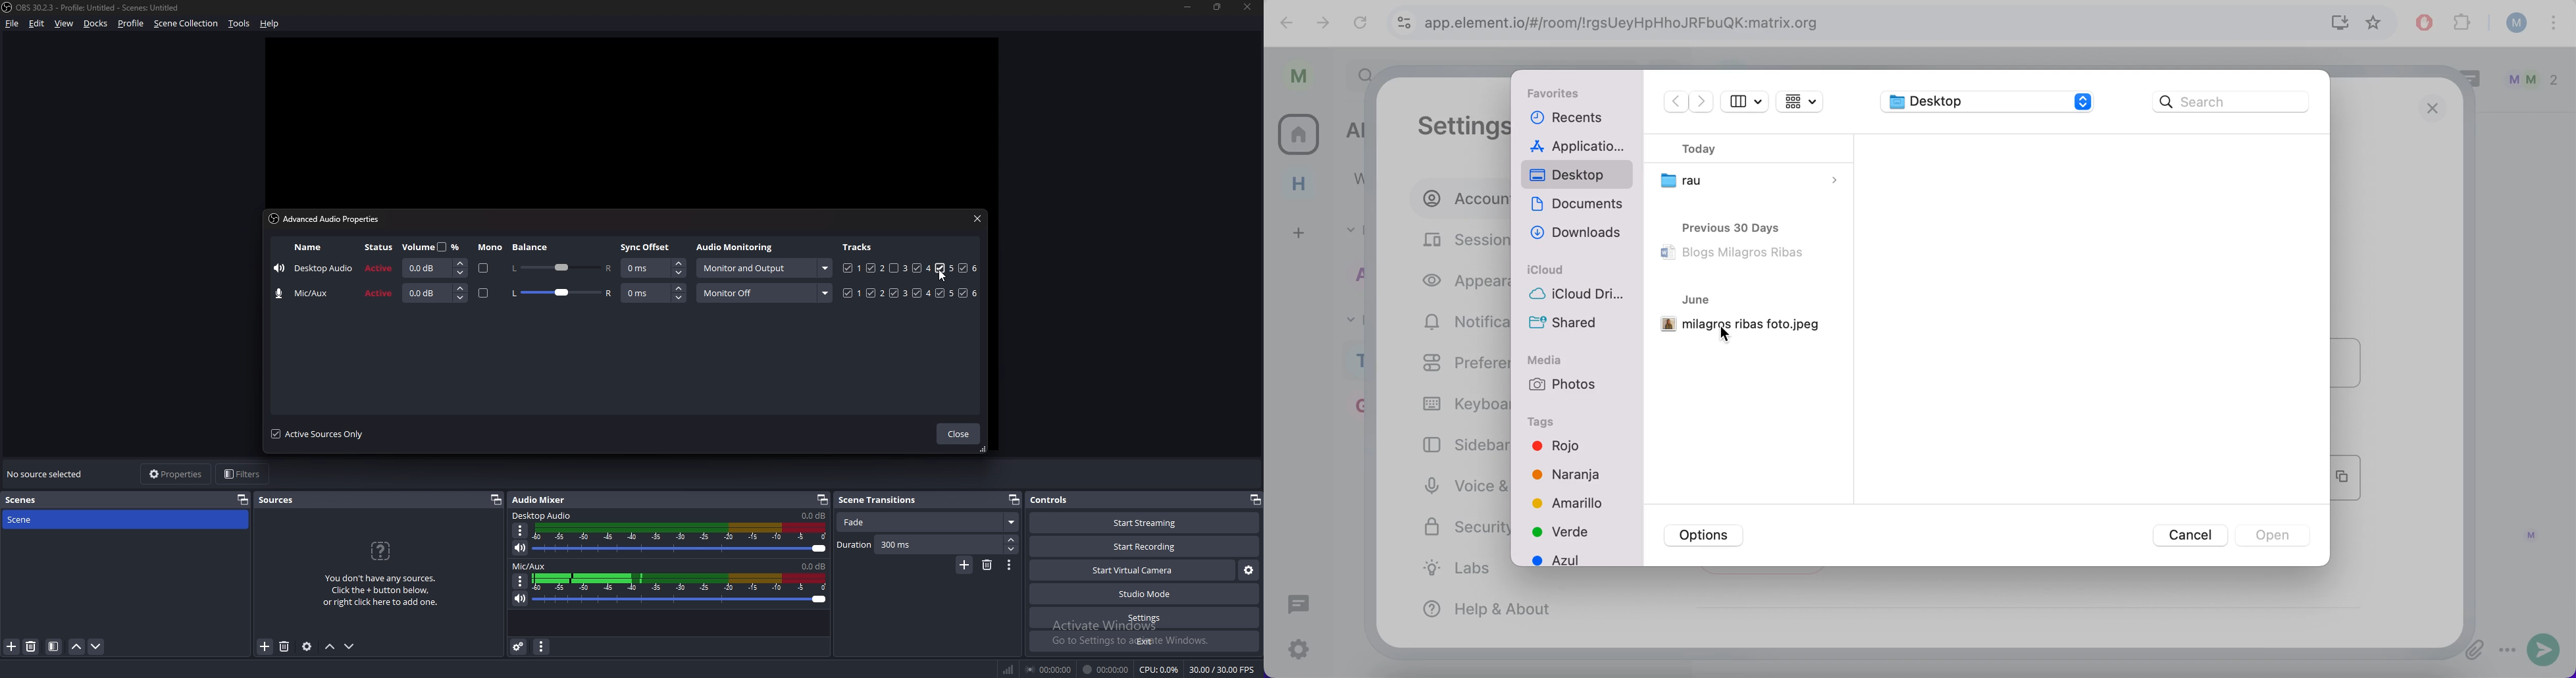  Describe the element at coordinates (1010, 550) in the screenshot. I see `decrease duration` at that location.